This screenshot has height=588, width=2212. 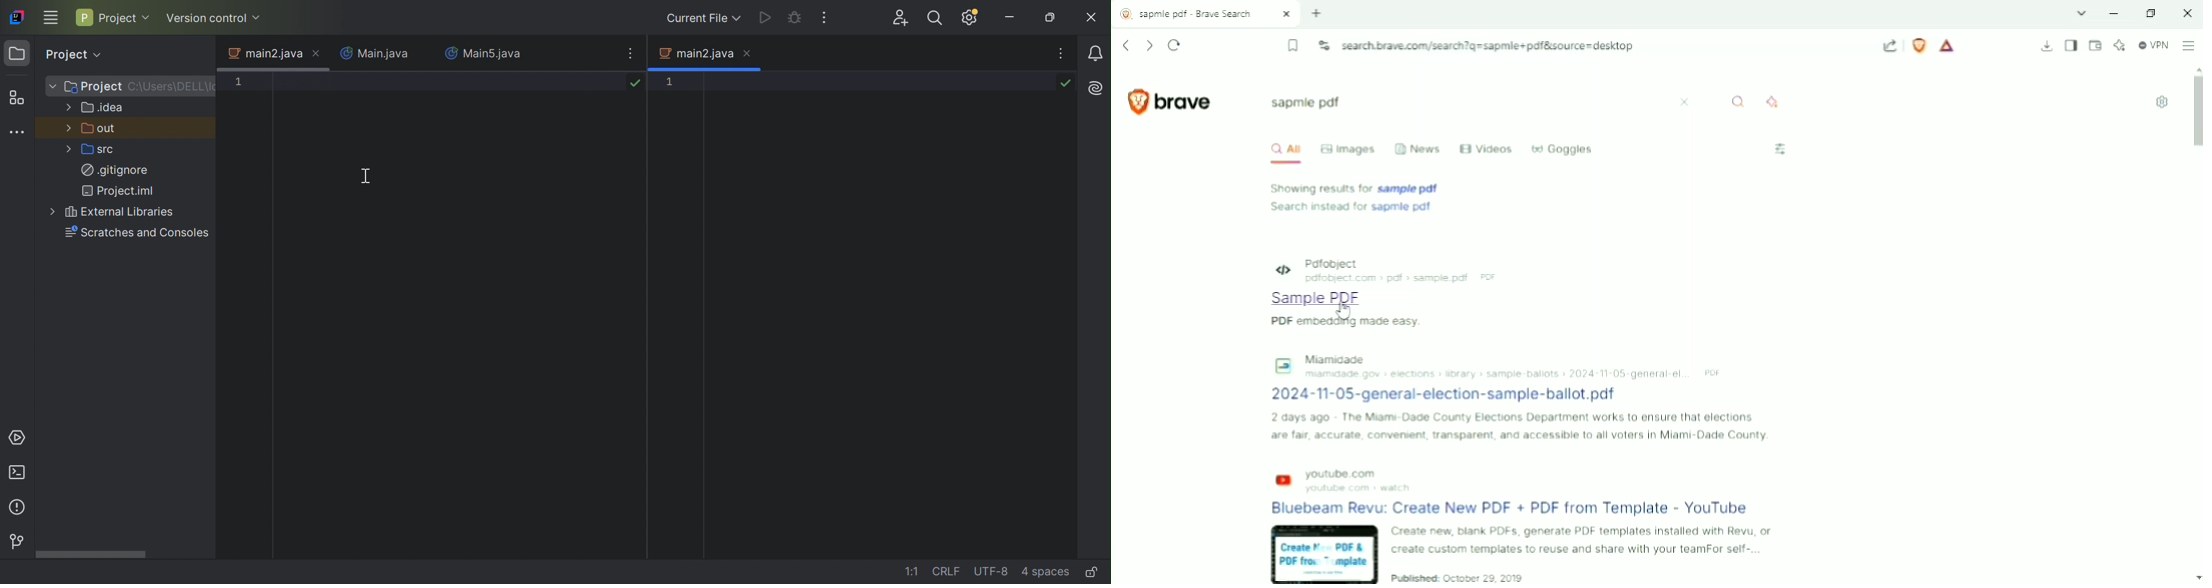 What do you see at coordinates (1062, 54) in the screenshot?
I see `Recent Files, tab actions, and more` at bounding box center [1062, 54].